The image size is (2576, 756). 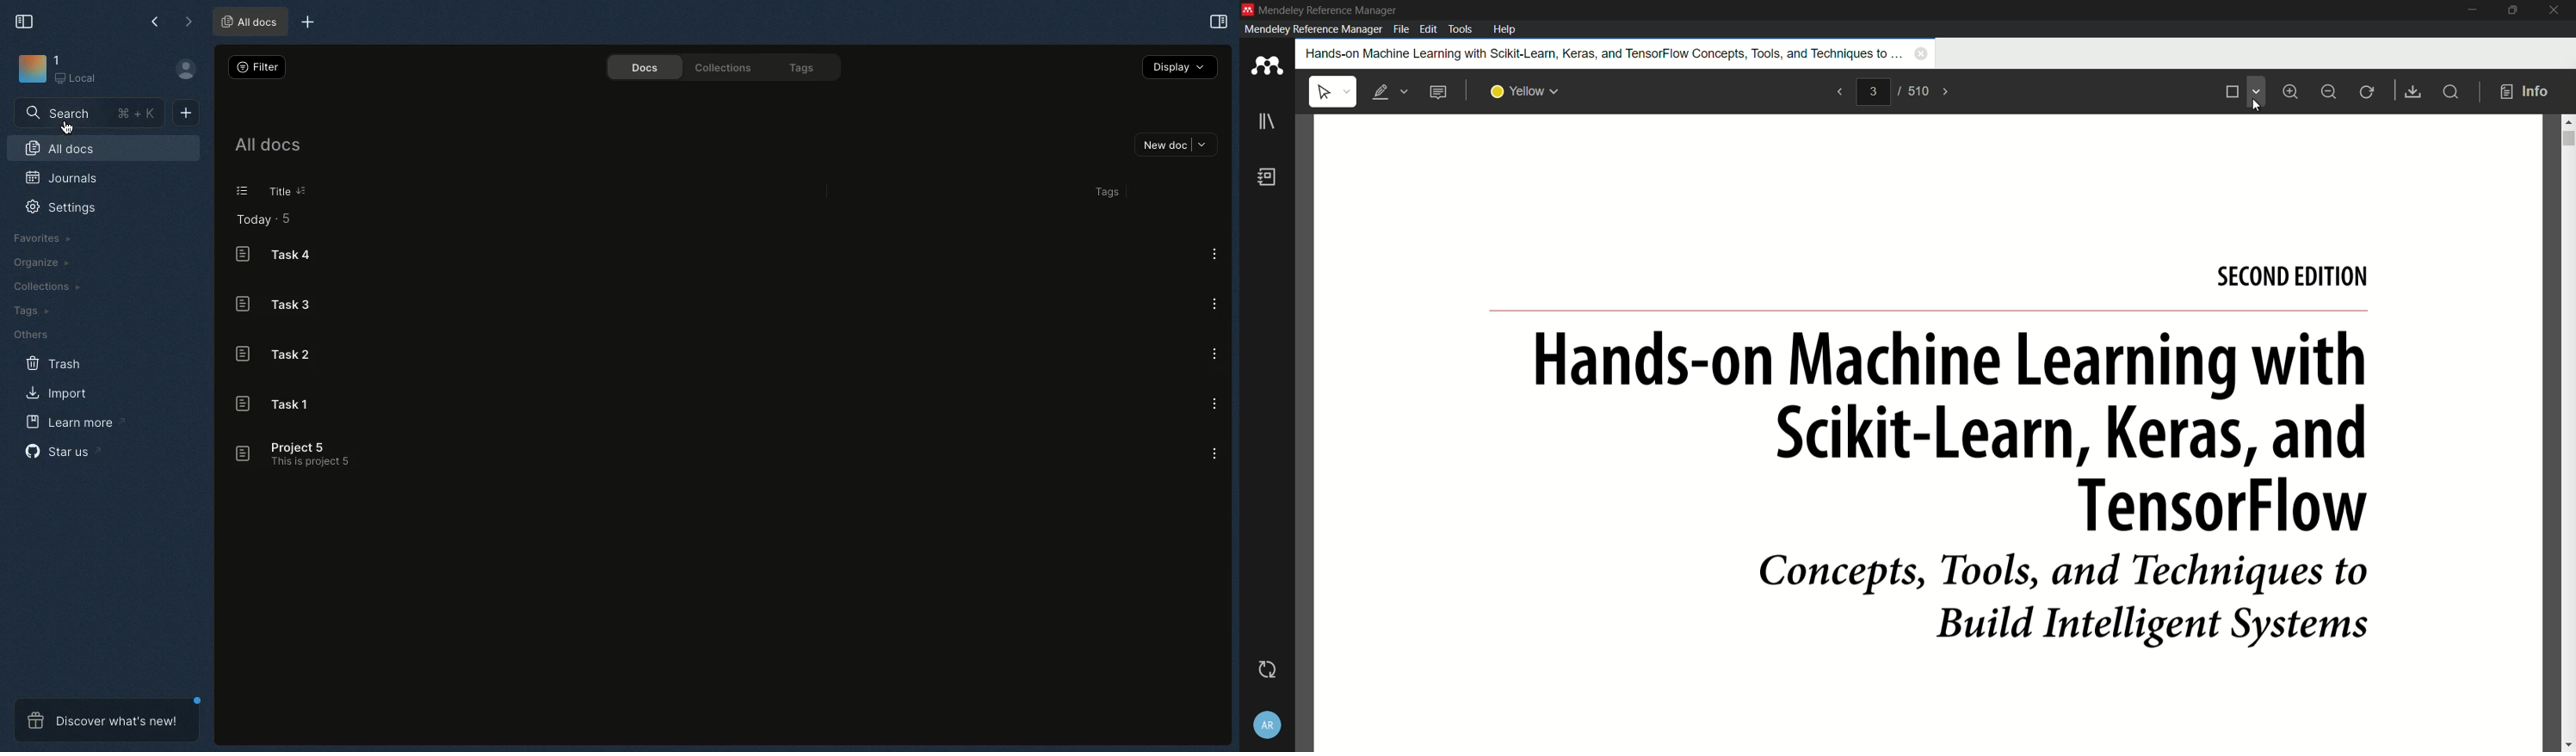 What do you see at coordinates (1401, 29) in the screenshot?
I see `file menu` at bounding box center [1401, 29].